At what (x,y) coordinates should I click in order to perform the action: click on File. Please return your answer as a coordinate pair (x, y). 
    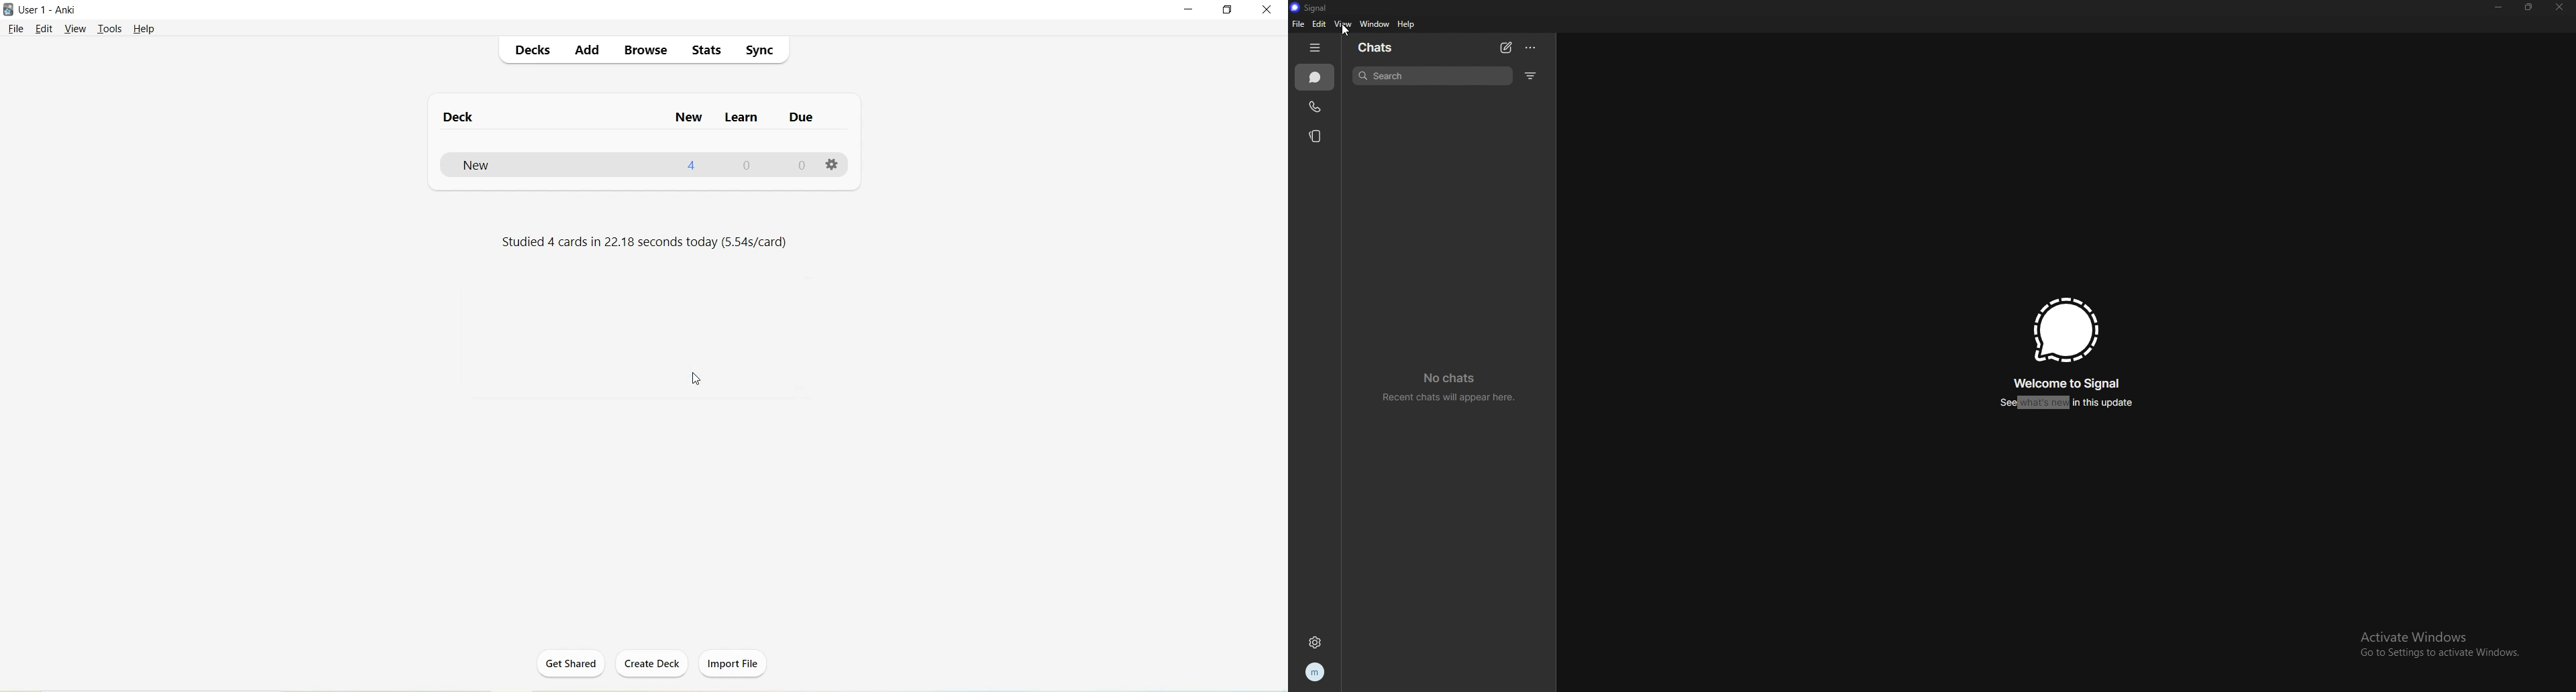
    Looking at the image, I should click on (15, 30).